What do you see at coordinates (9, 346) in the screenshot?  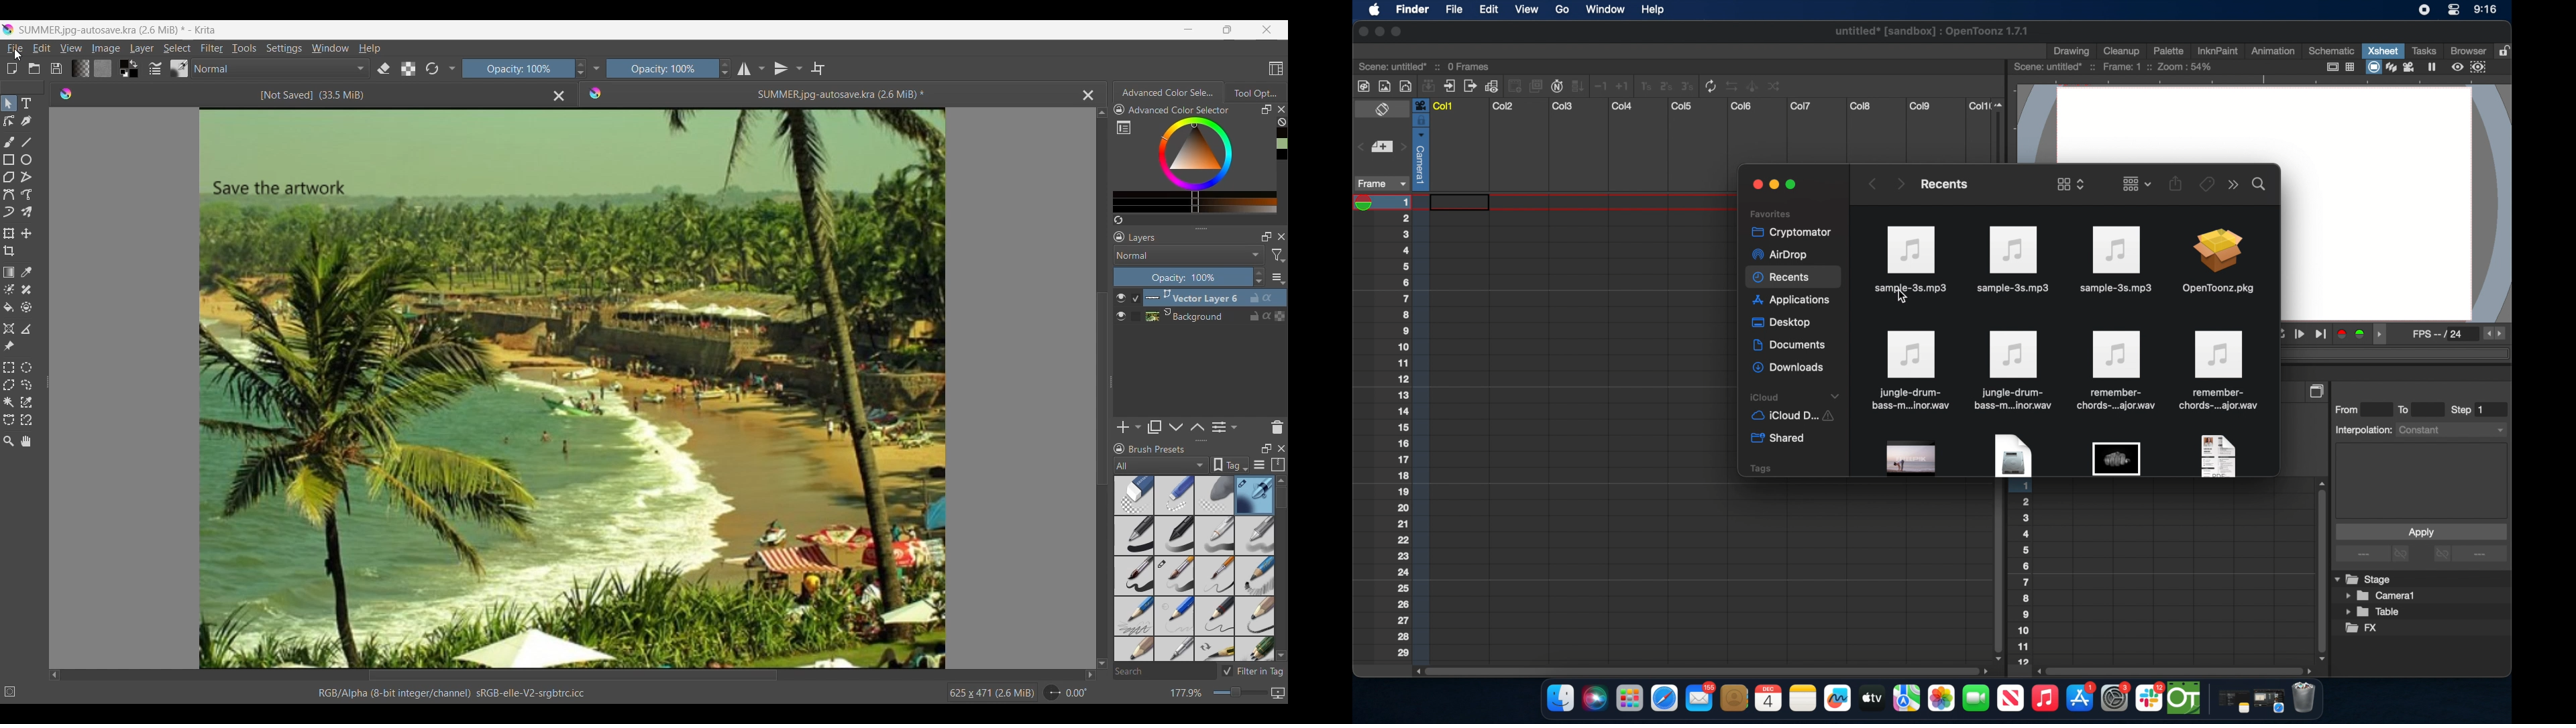 I see `Reference images tool` at bounding box center [9, 346].